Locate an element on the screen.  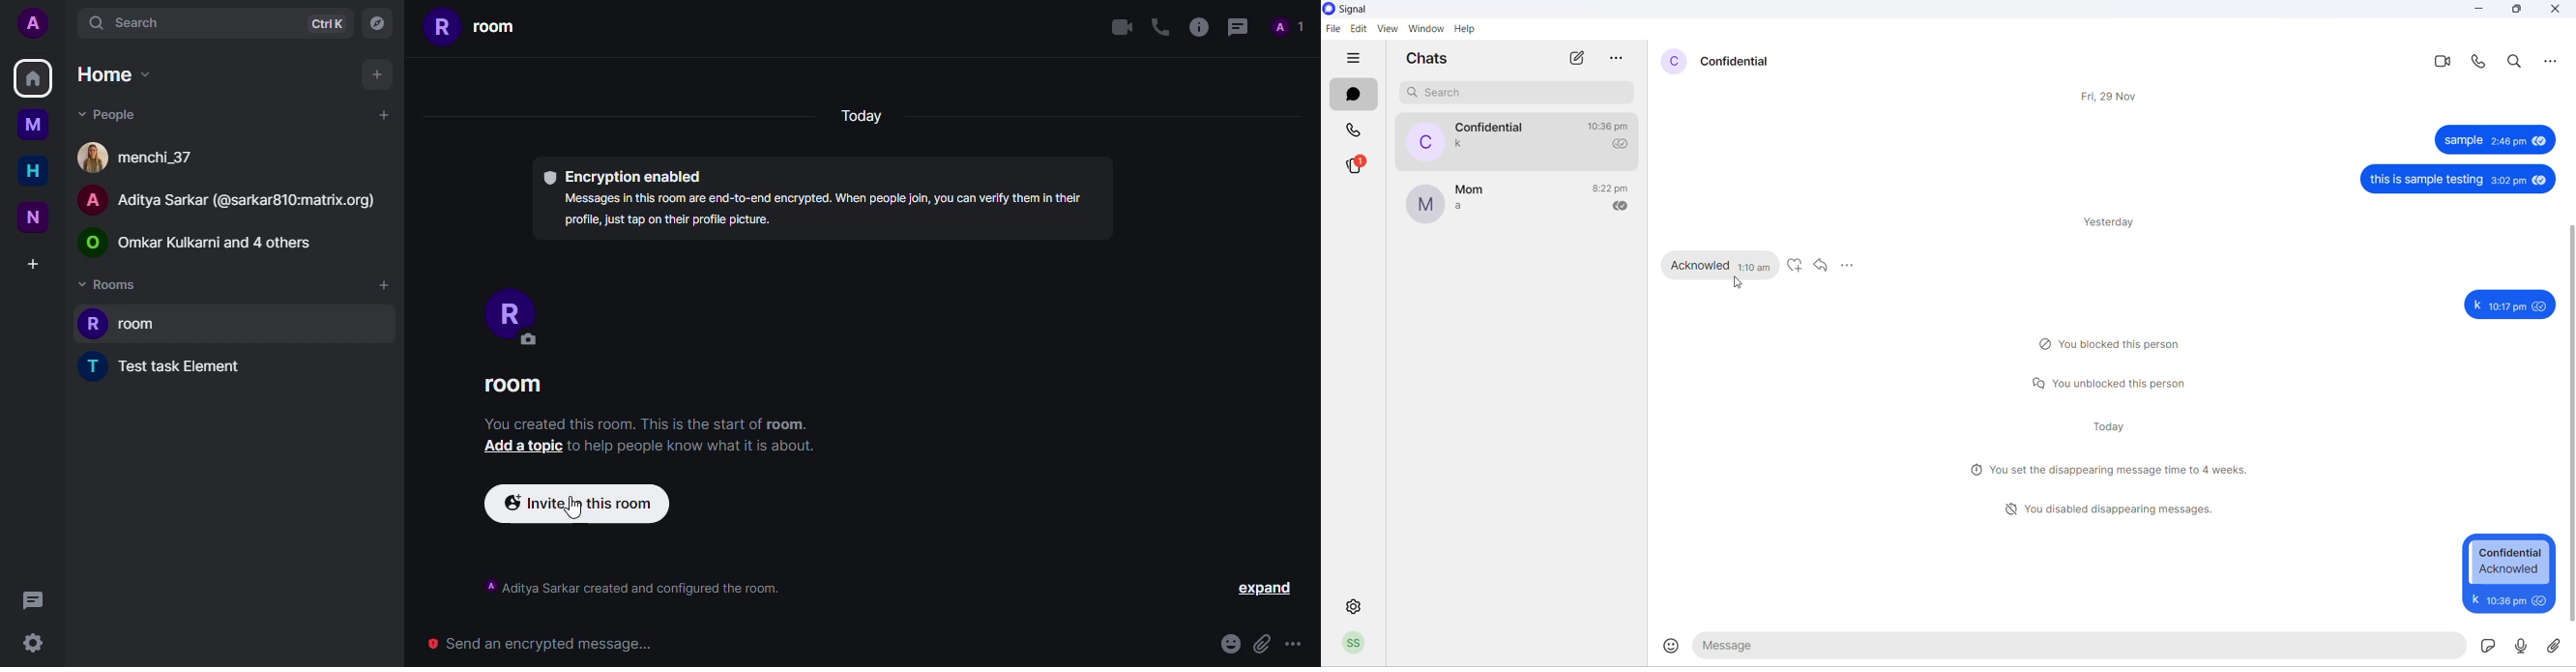
stories is located at coordinates (1356, 167).